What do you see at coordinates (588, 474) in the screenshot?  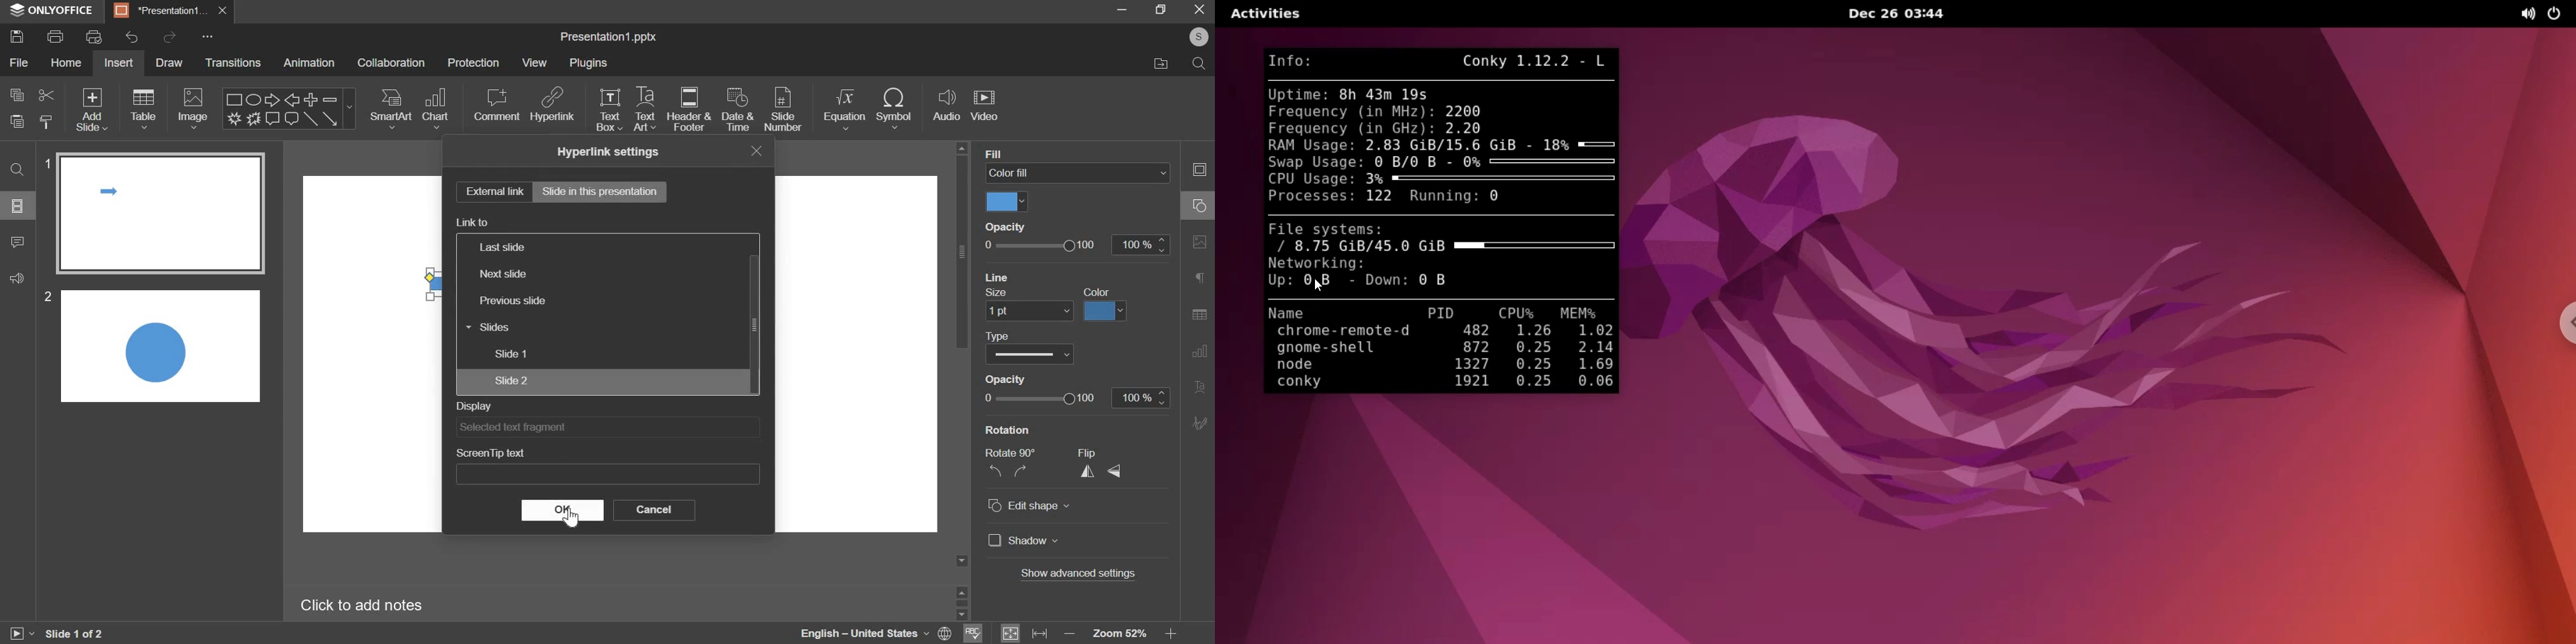 I see `input for screen tip text` at bounding box center [588, 474].